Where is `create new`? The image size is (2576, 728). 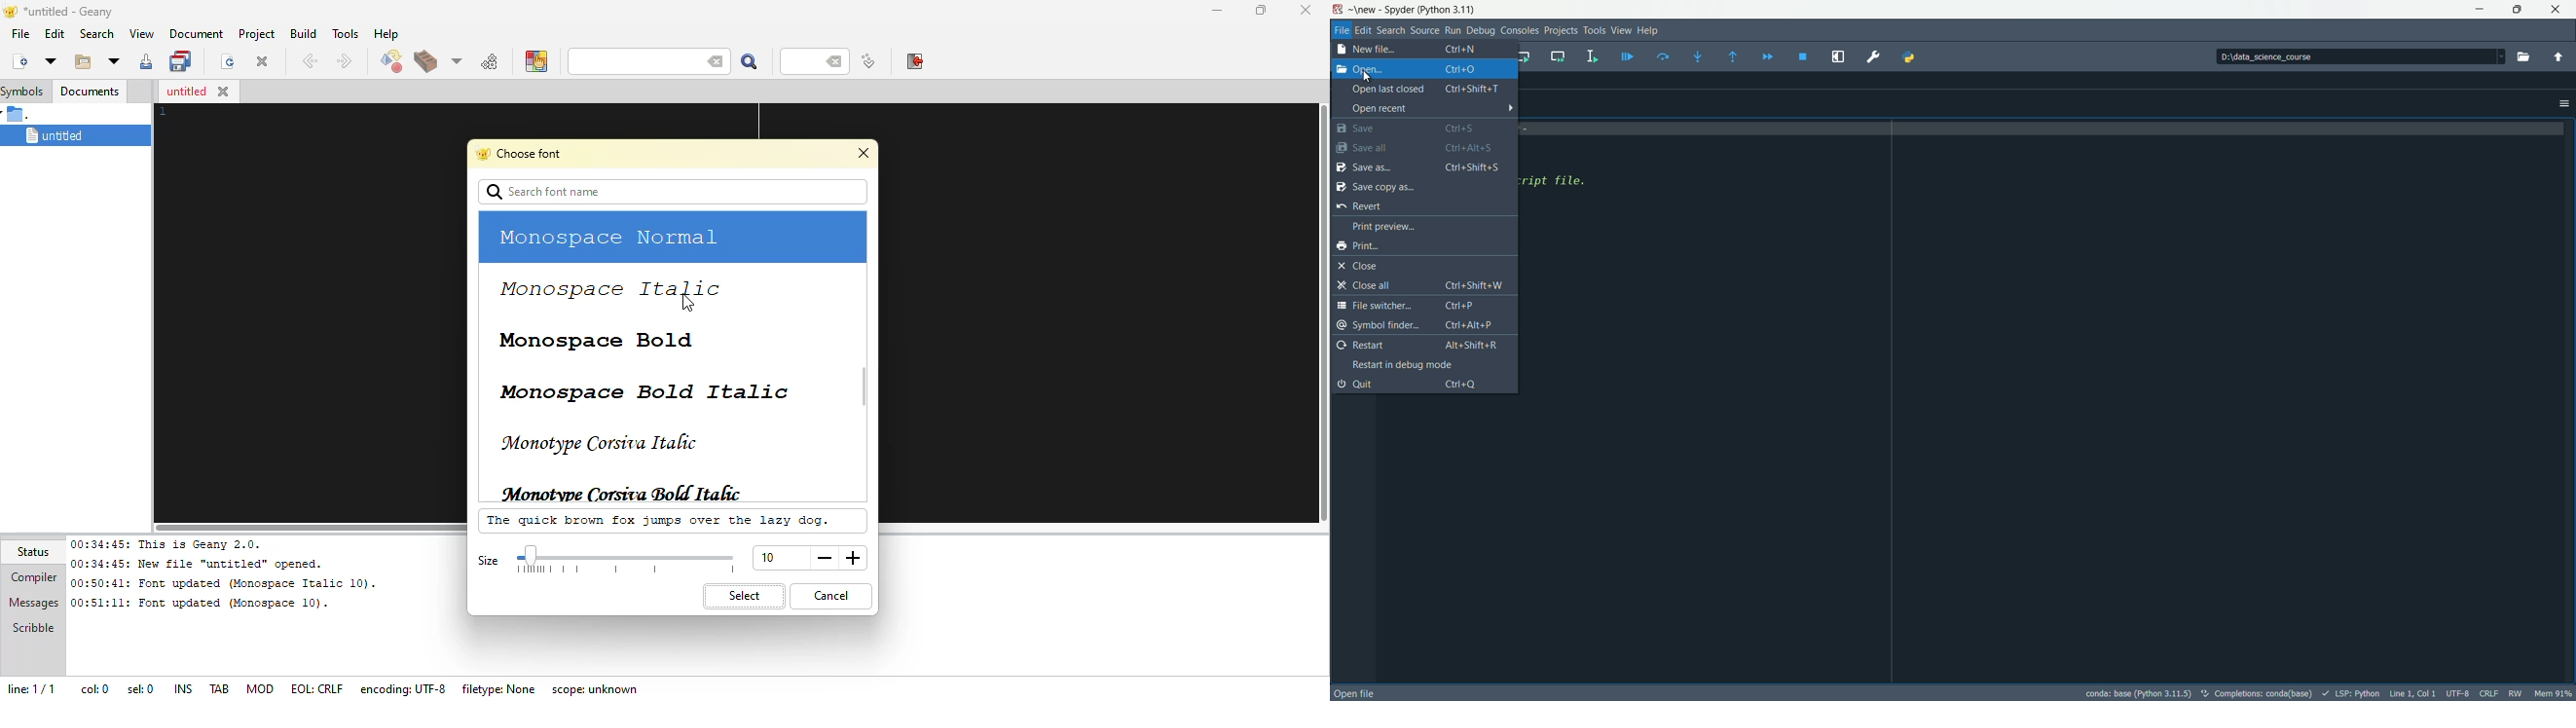
create new is located at coordinates (18, 60).